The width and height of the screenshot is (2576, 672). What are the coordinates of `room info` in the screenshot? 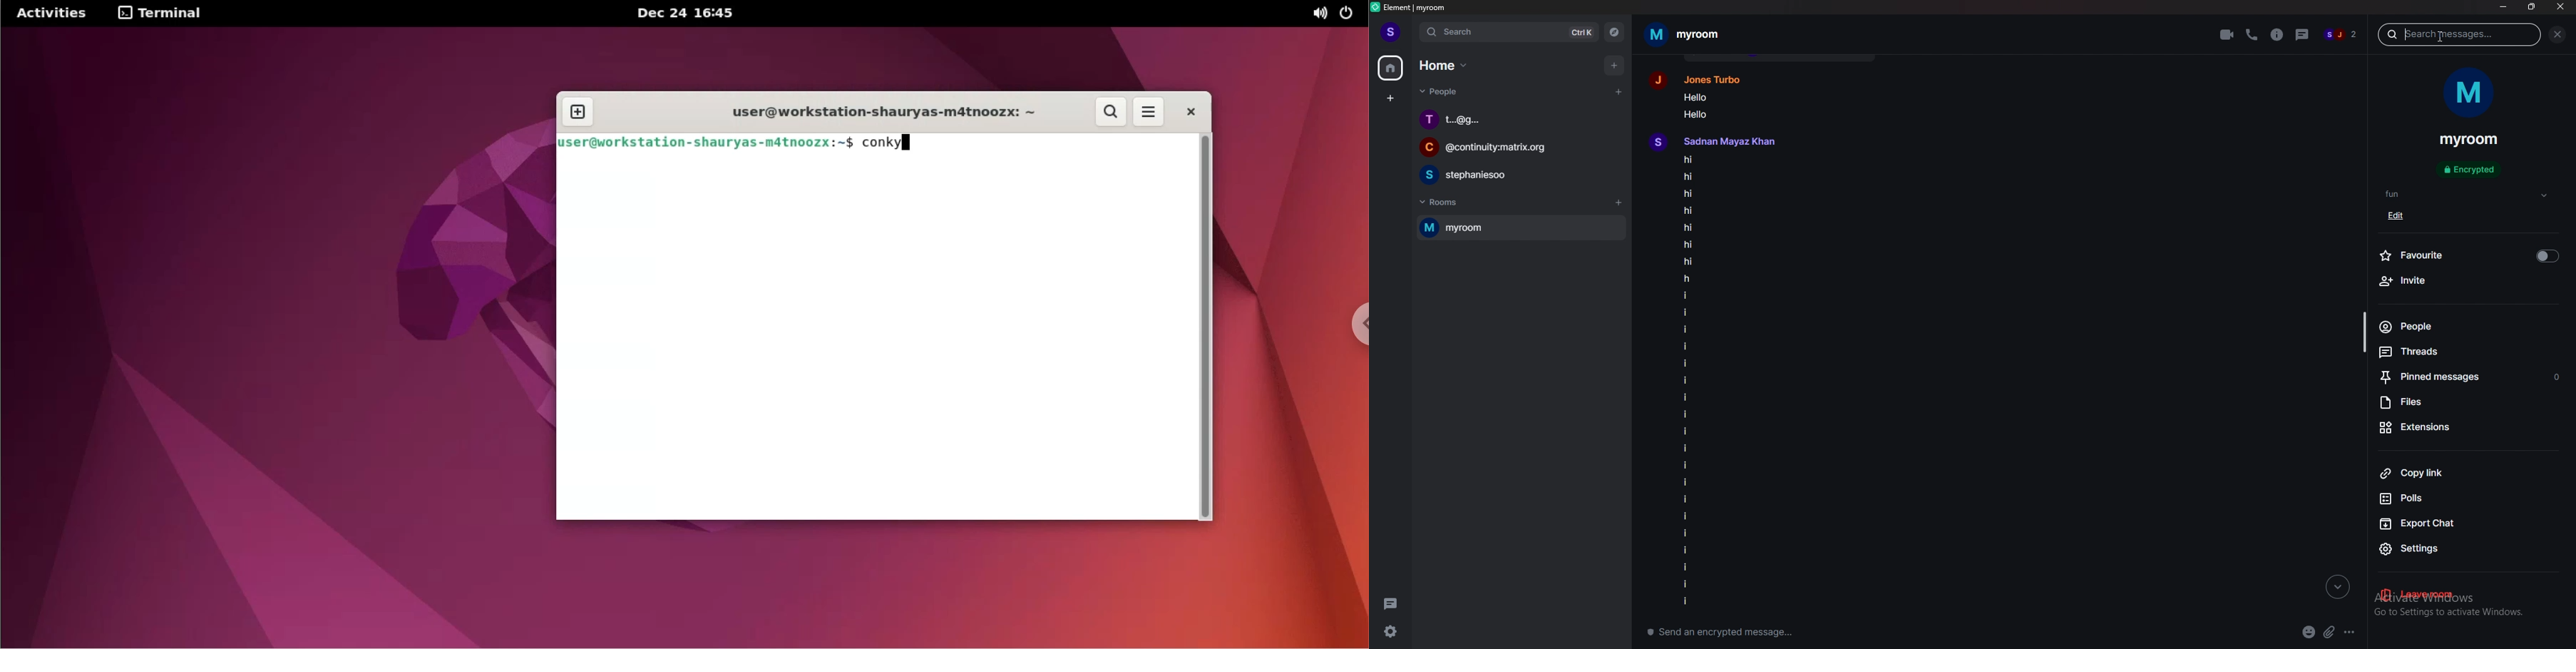 It's located at (2273, 35).